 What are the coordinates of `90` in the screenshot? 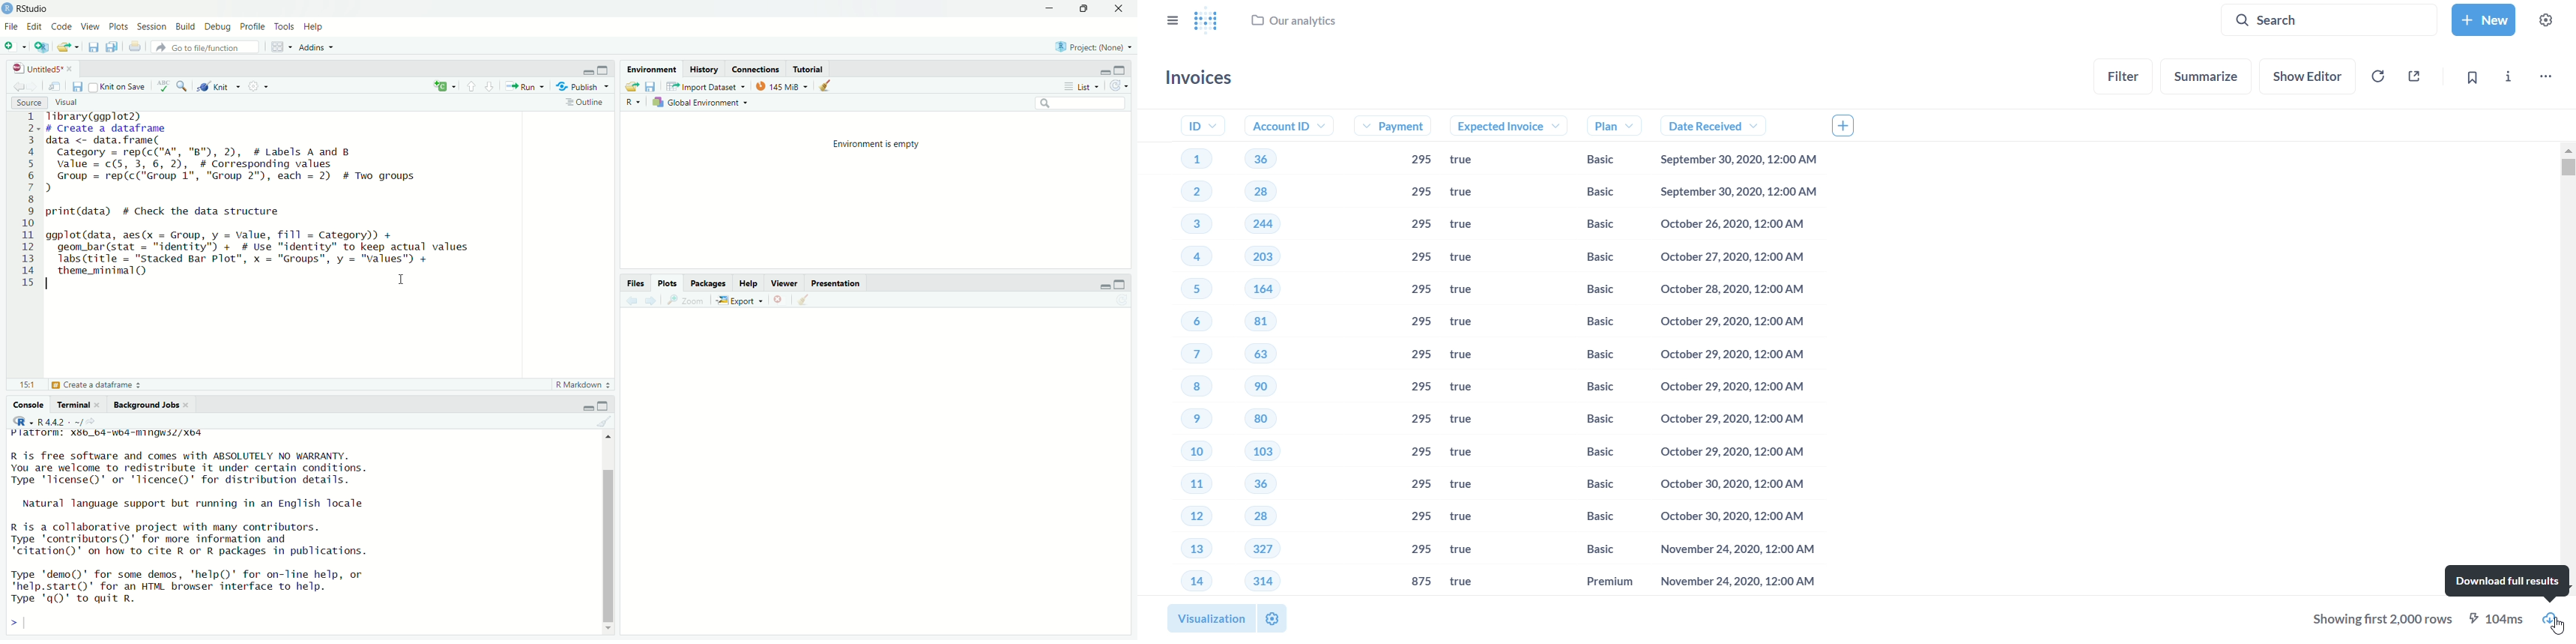 It's located at (1261, 387).